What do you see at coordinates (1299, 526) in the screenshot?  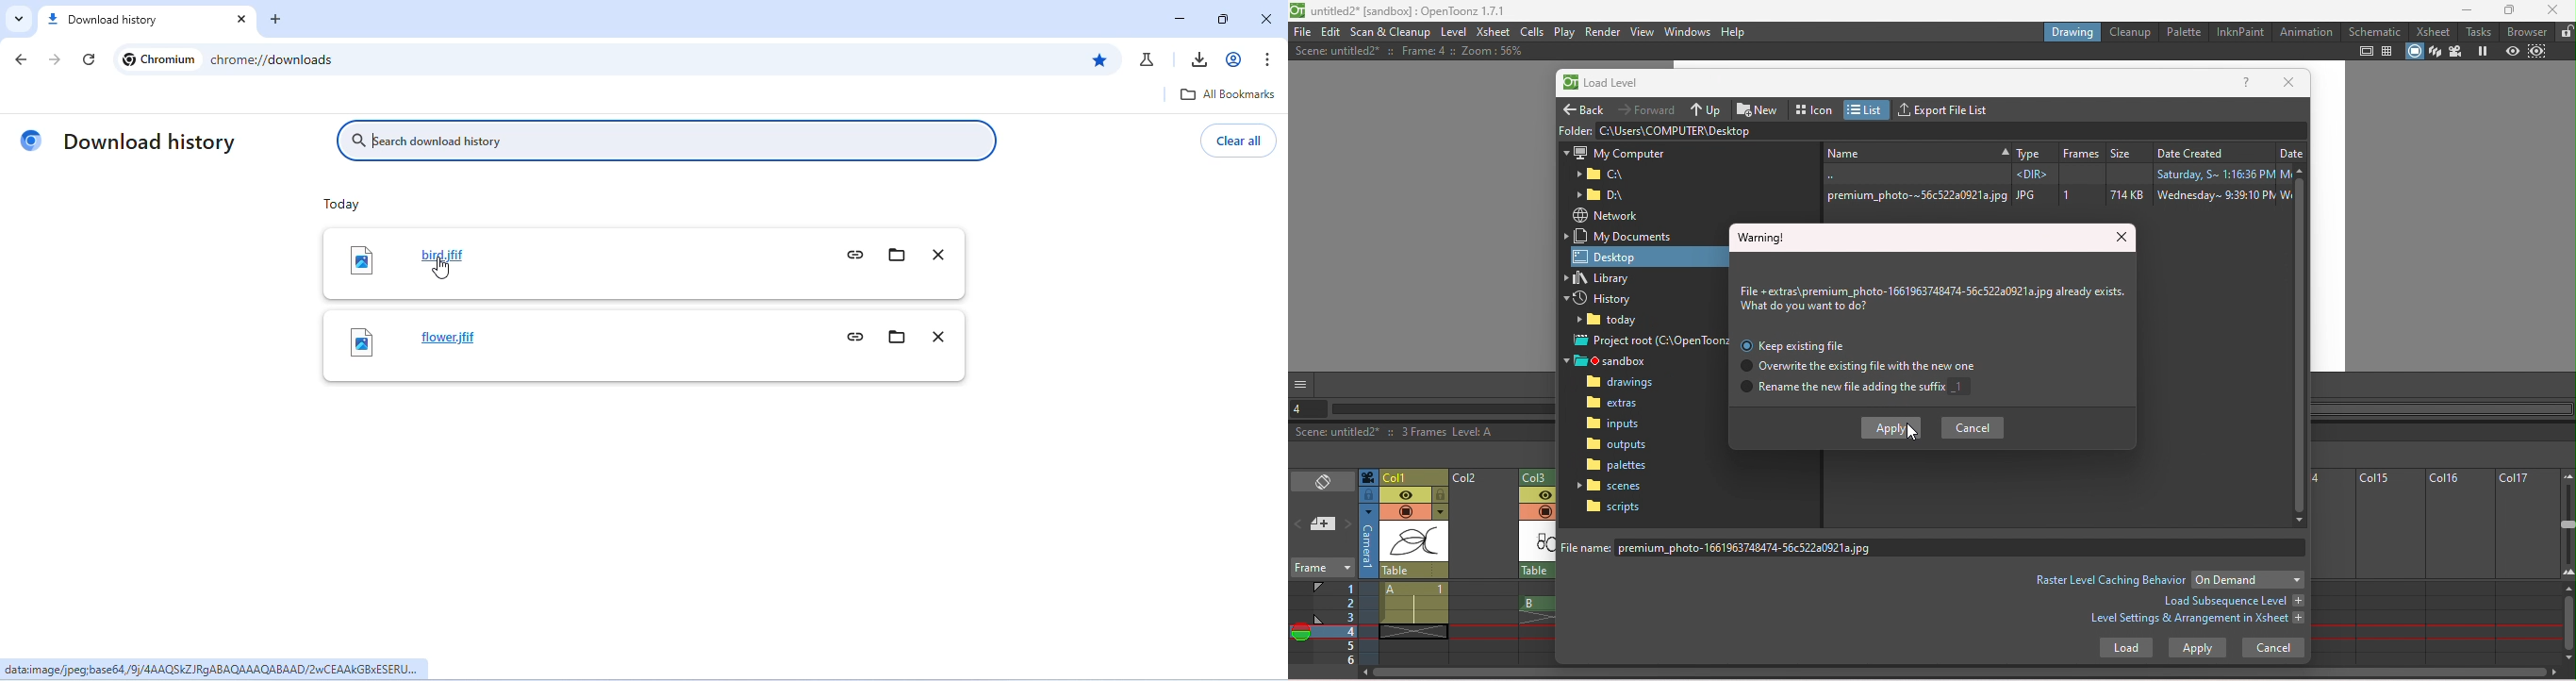 I see `Previous memo` at bounding box center [1299, 526].